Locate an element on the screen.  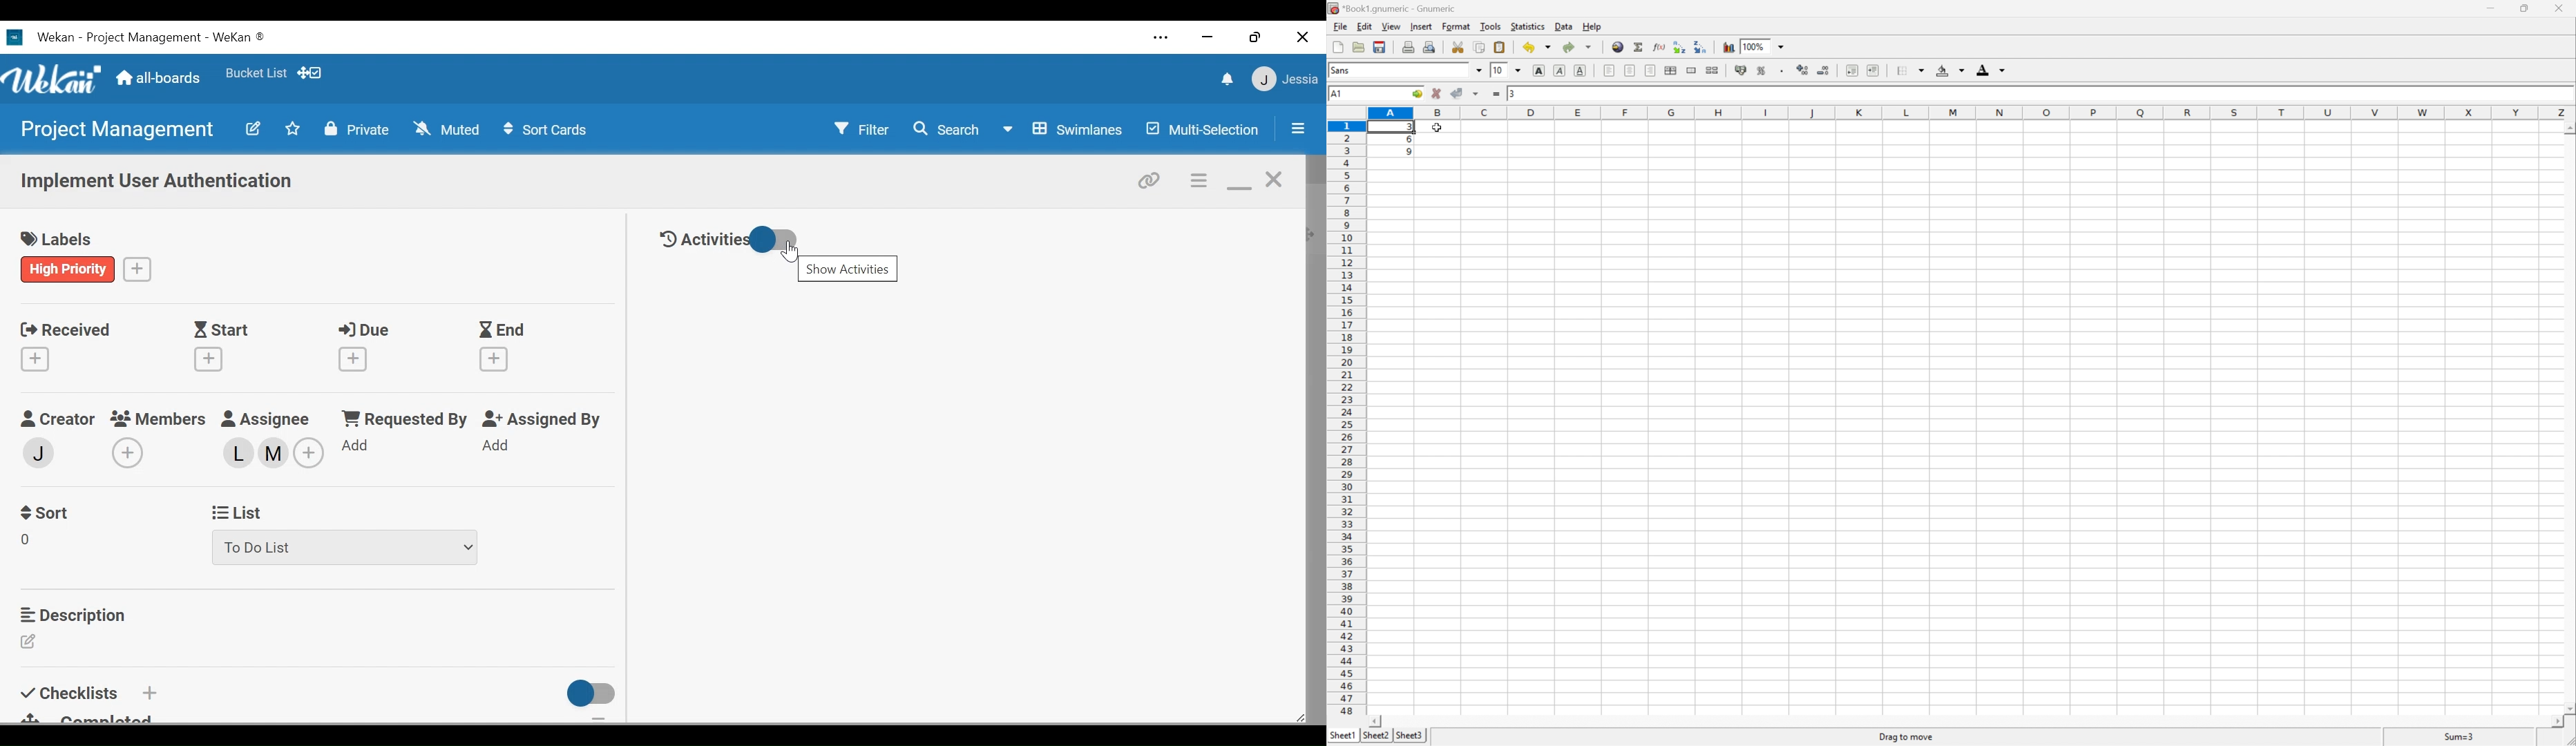
Sort Field is located at coordinates (28, 539).